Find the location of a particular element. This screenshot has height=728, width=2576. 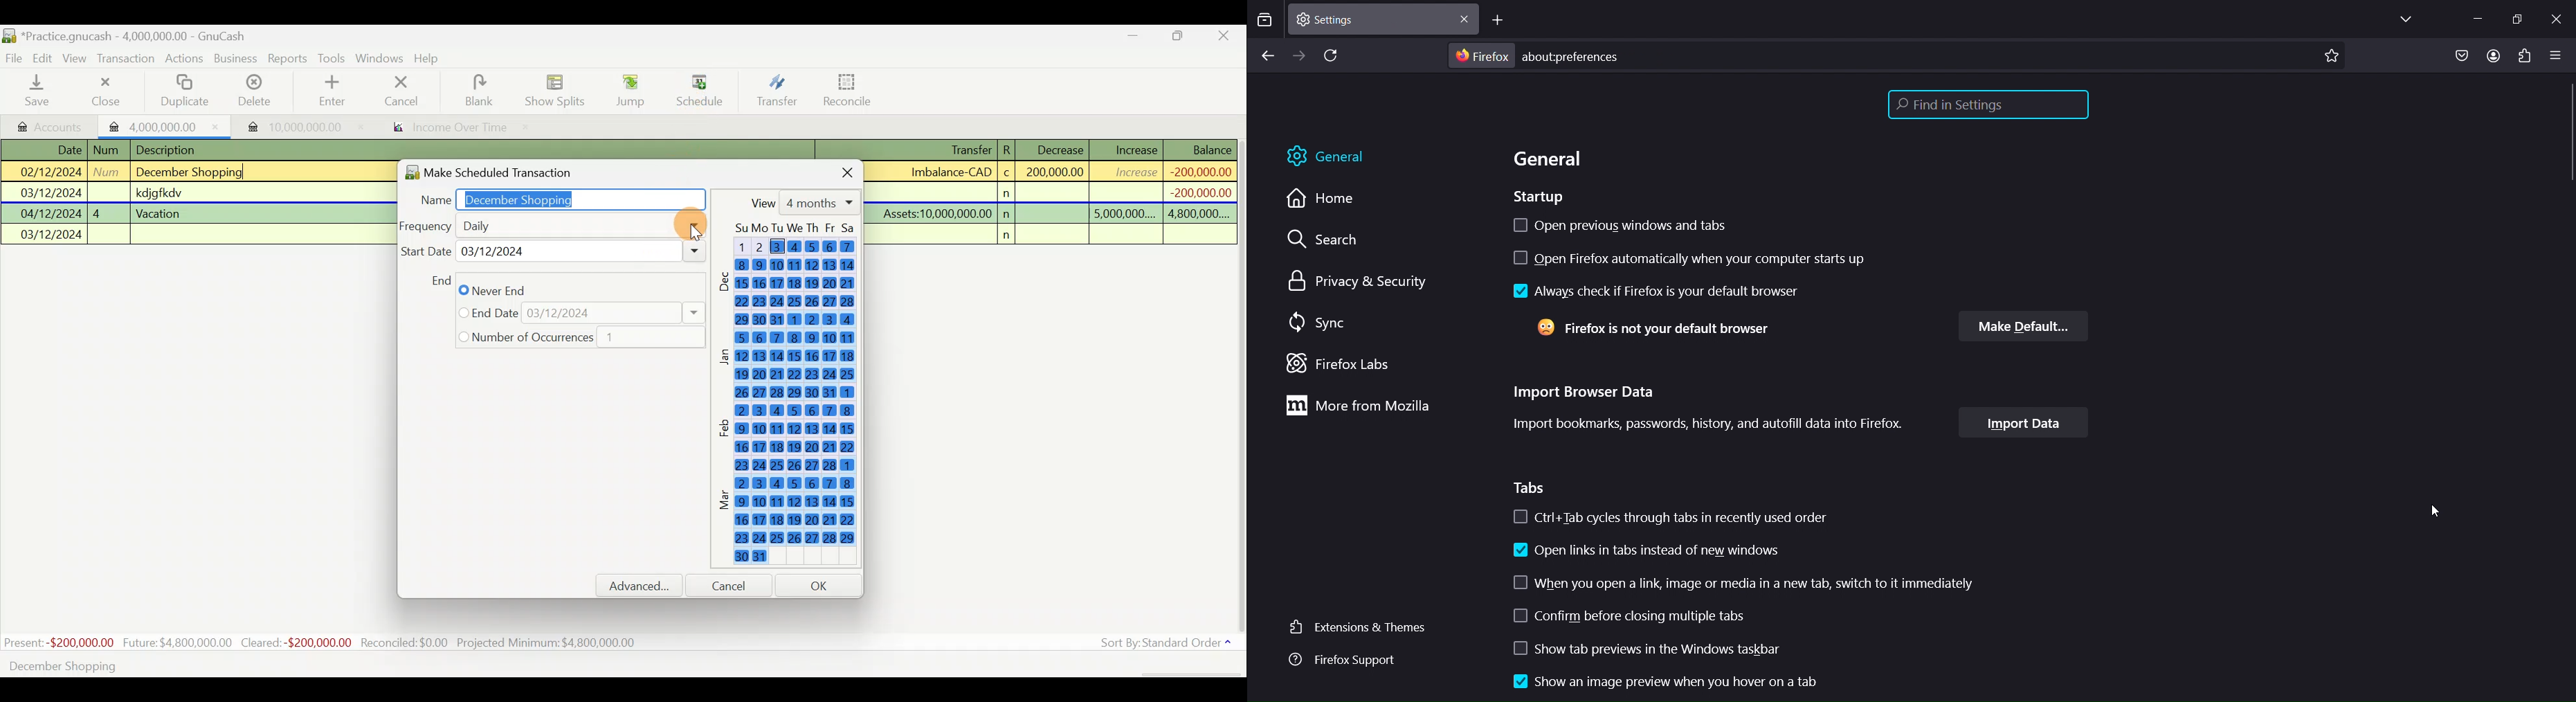

Document name is located at coordinates (140, 37).